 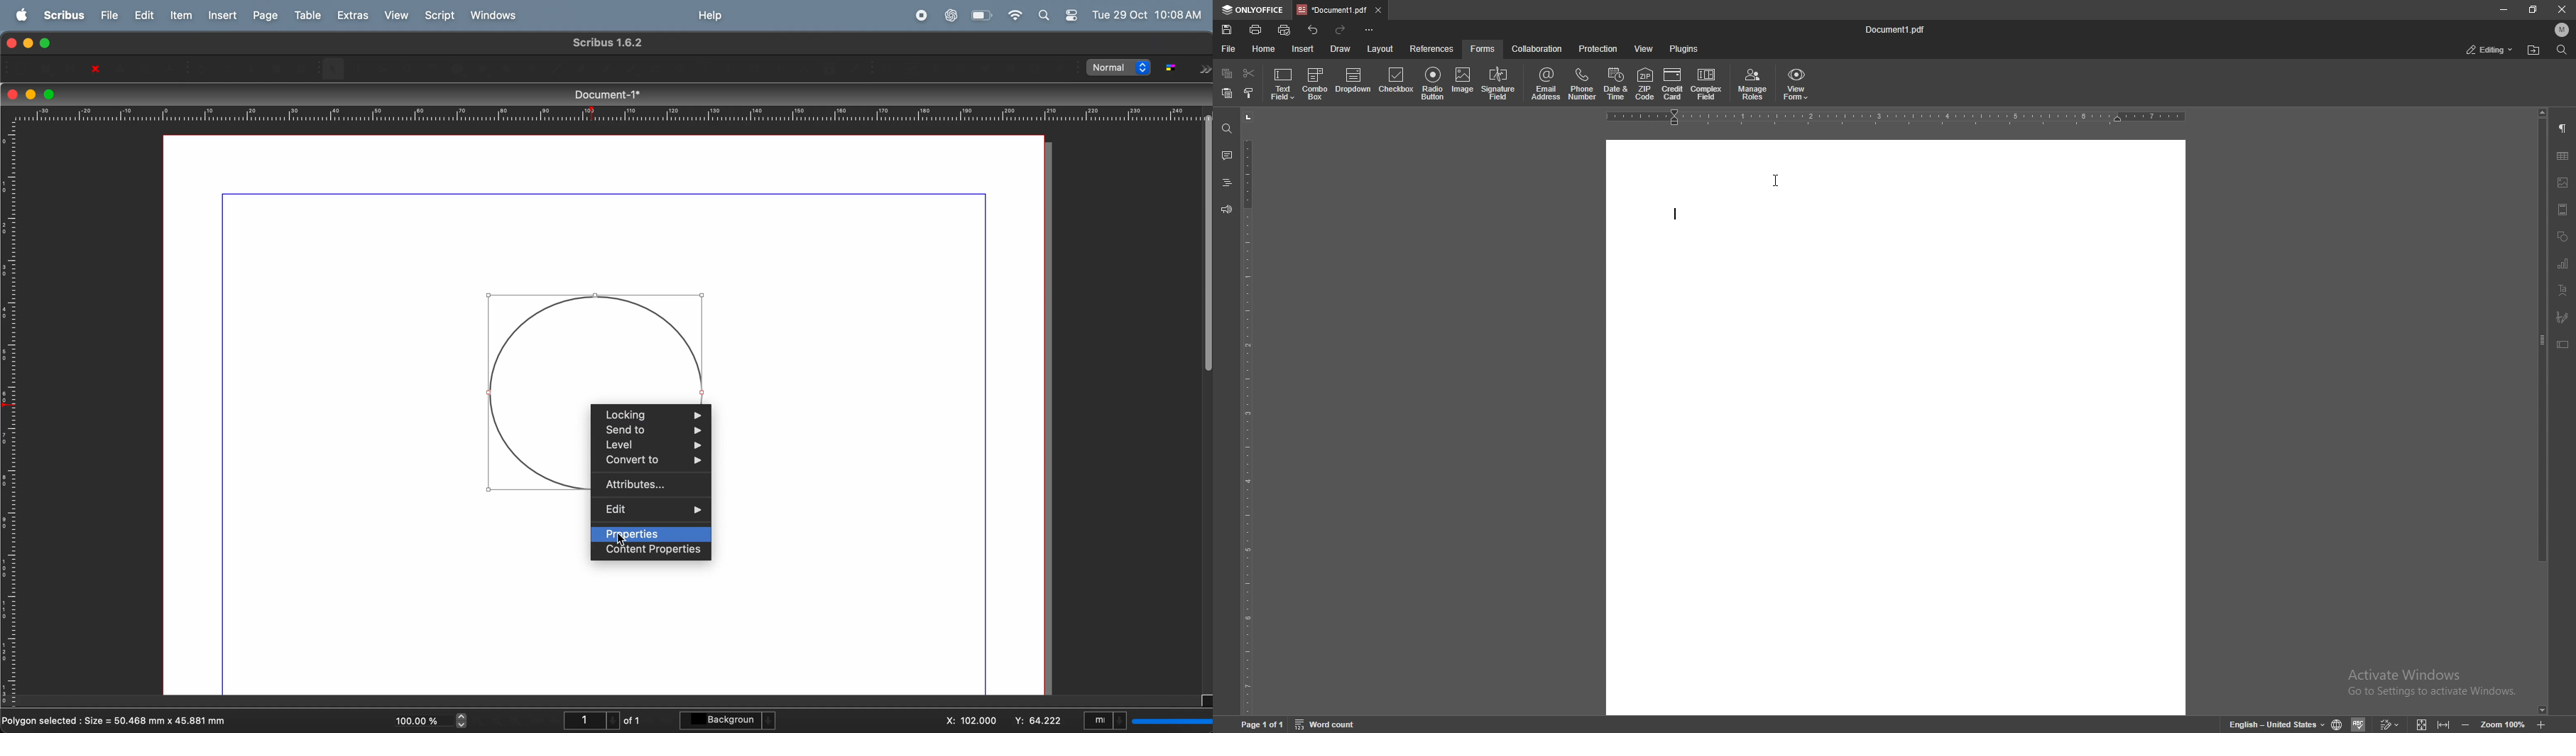 I want to click on insert, so click(x=220, y=16).